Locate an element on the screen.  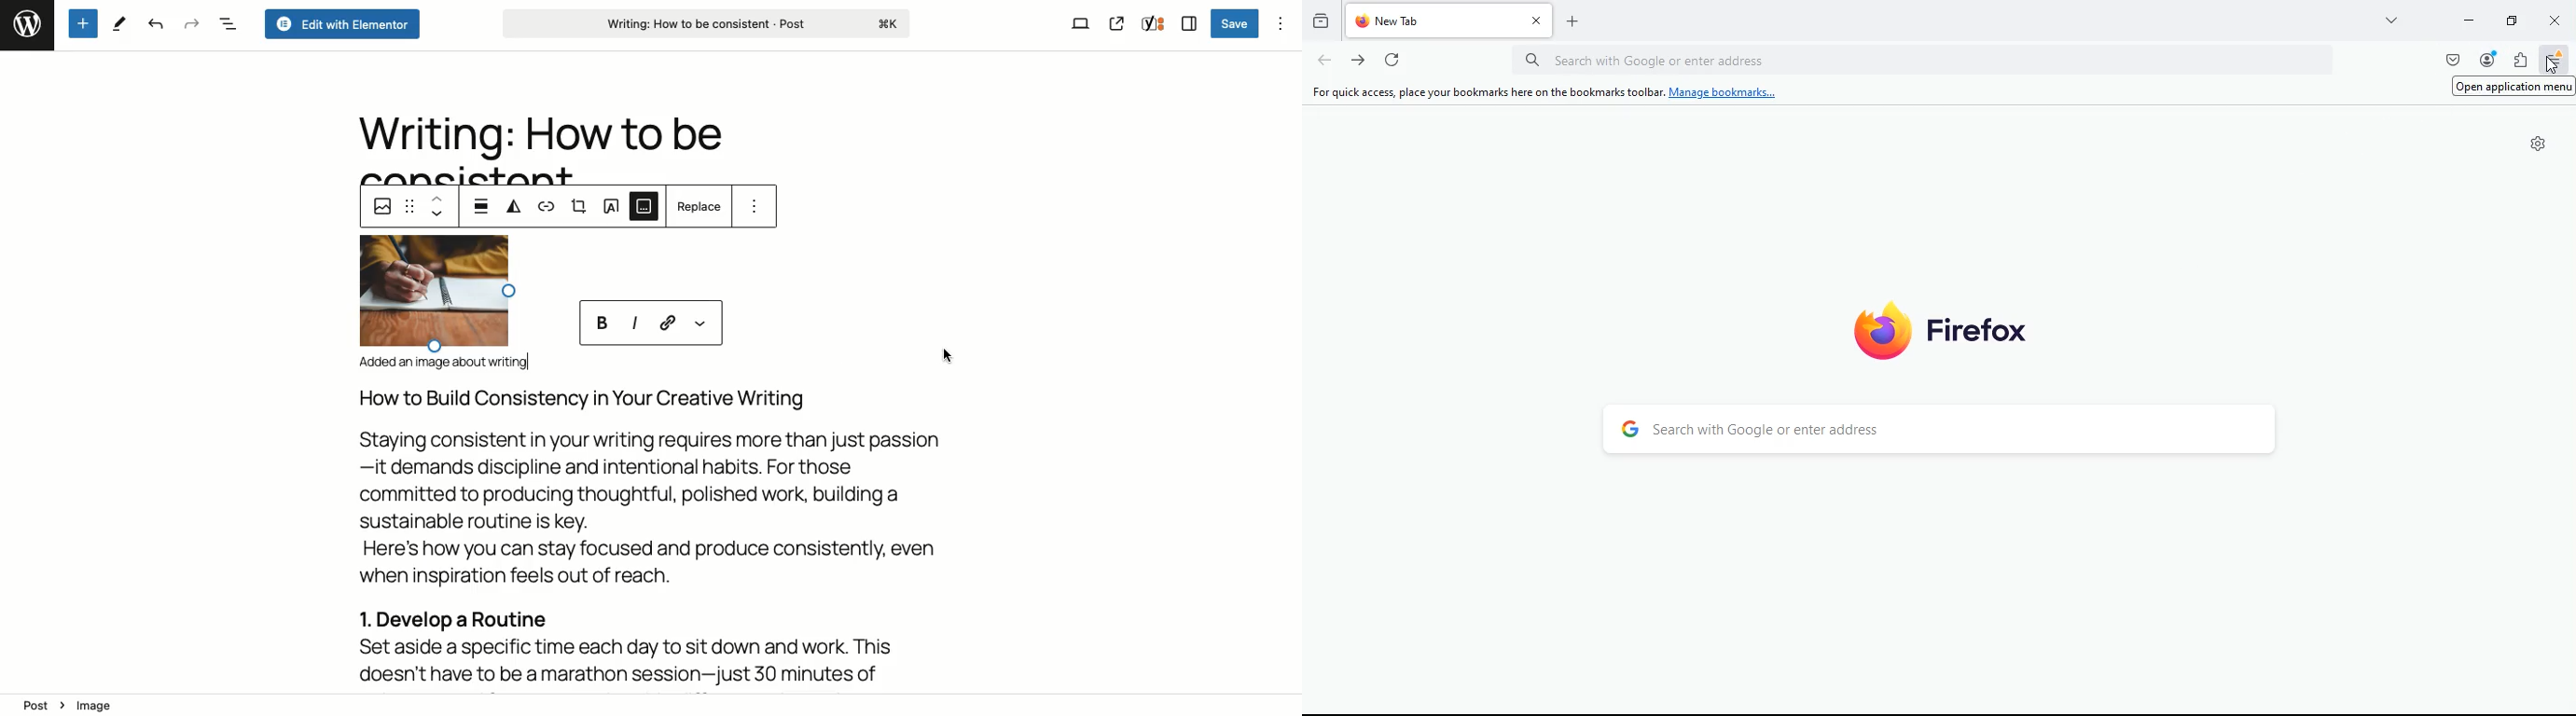
Link is located at coordinates (667, 320).